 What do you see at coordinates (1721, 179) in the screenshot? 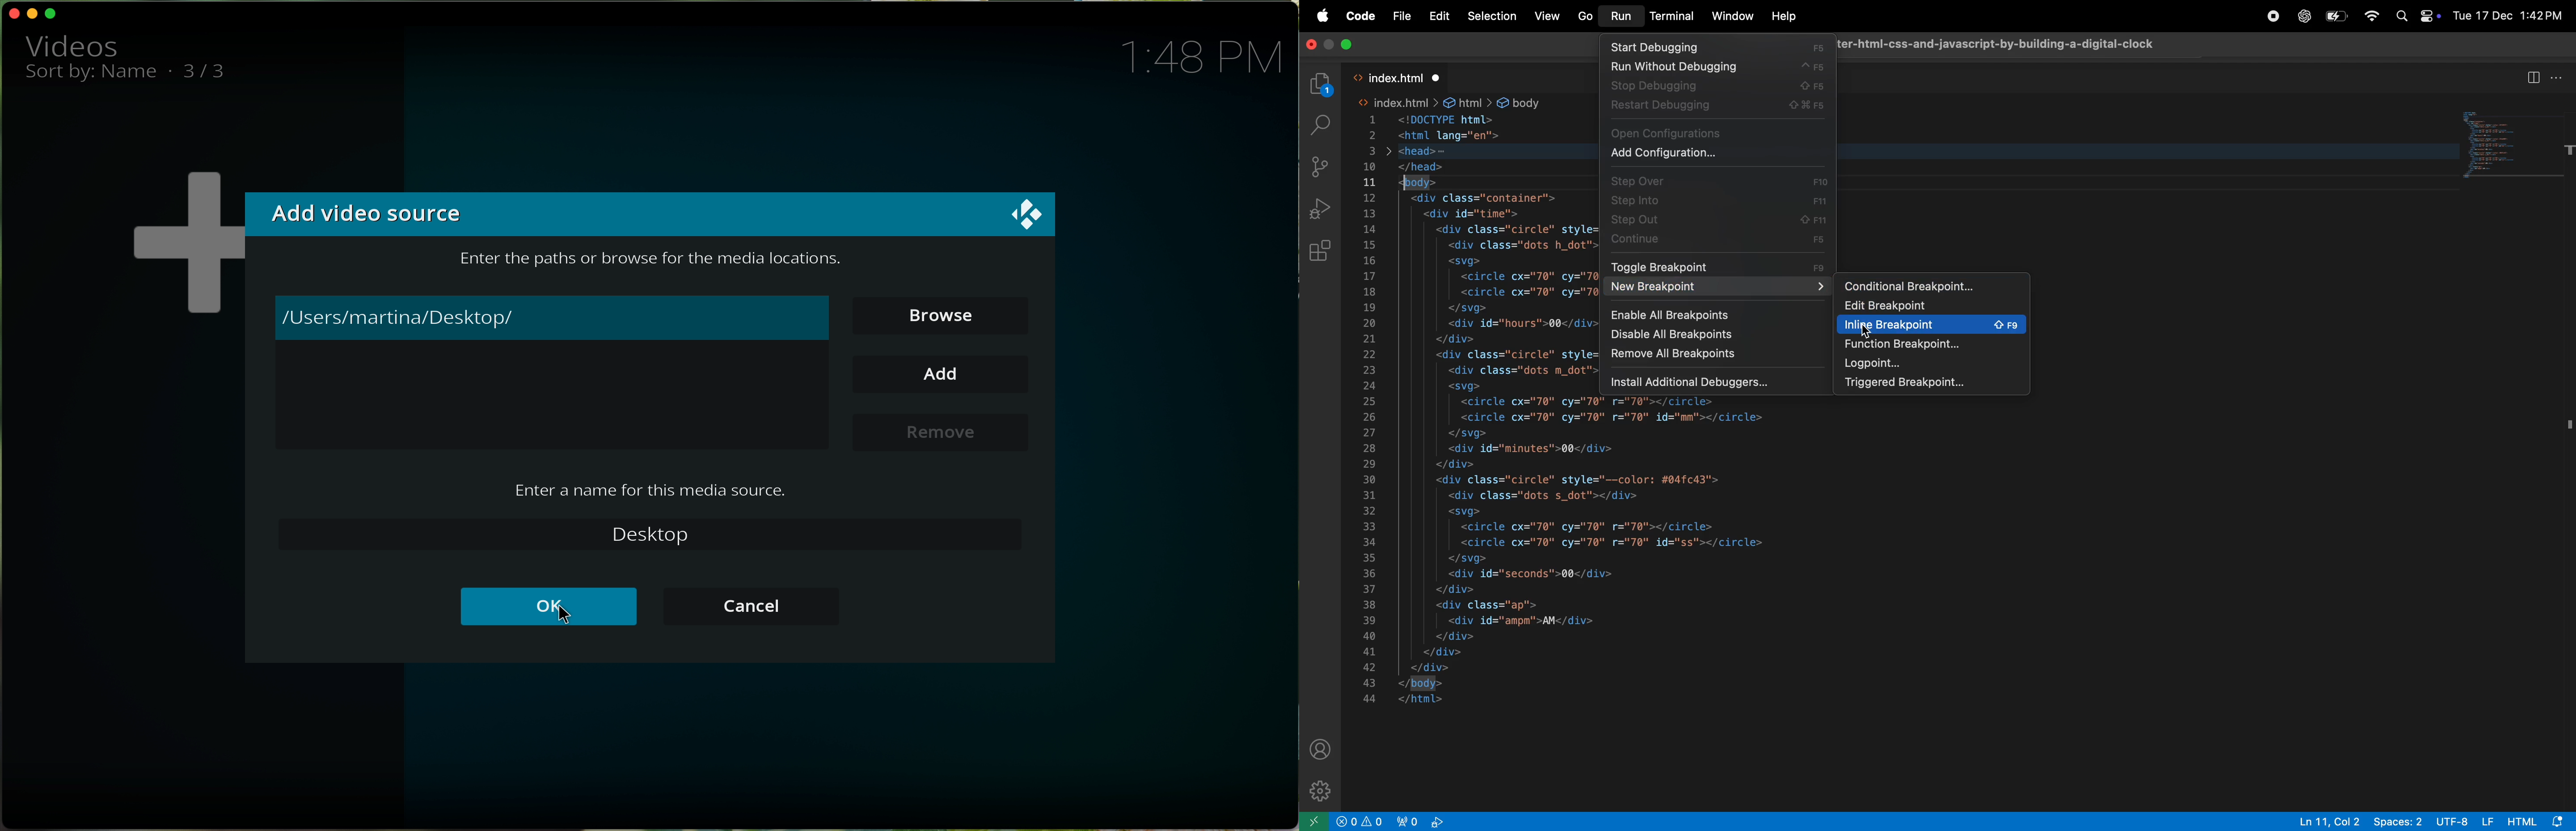
I see `step over` at bounding box center [1721, 179].